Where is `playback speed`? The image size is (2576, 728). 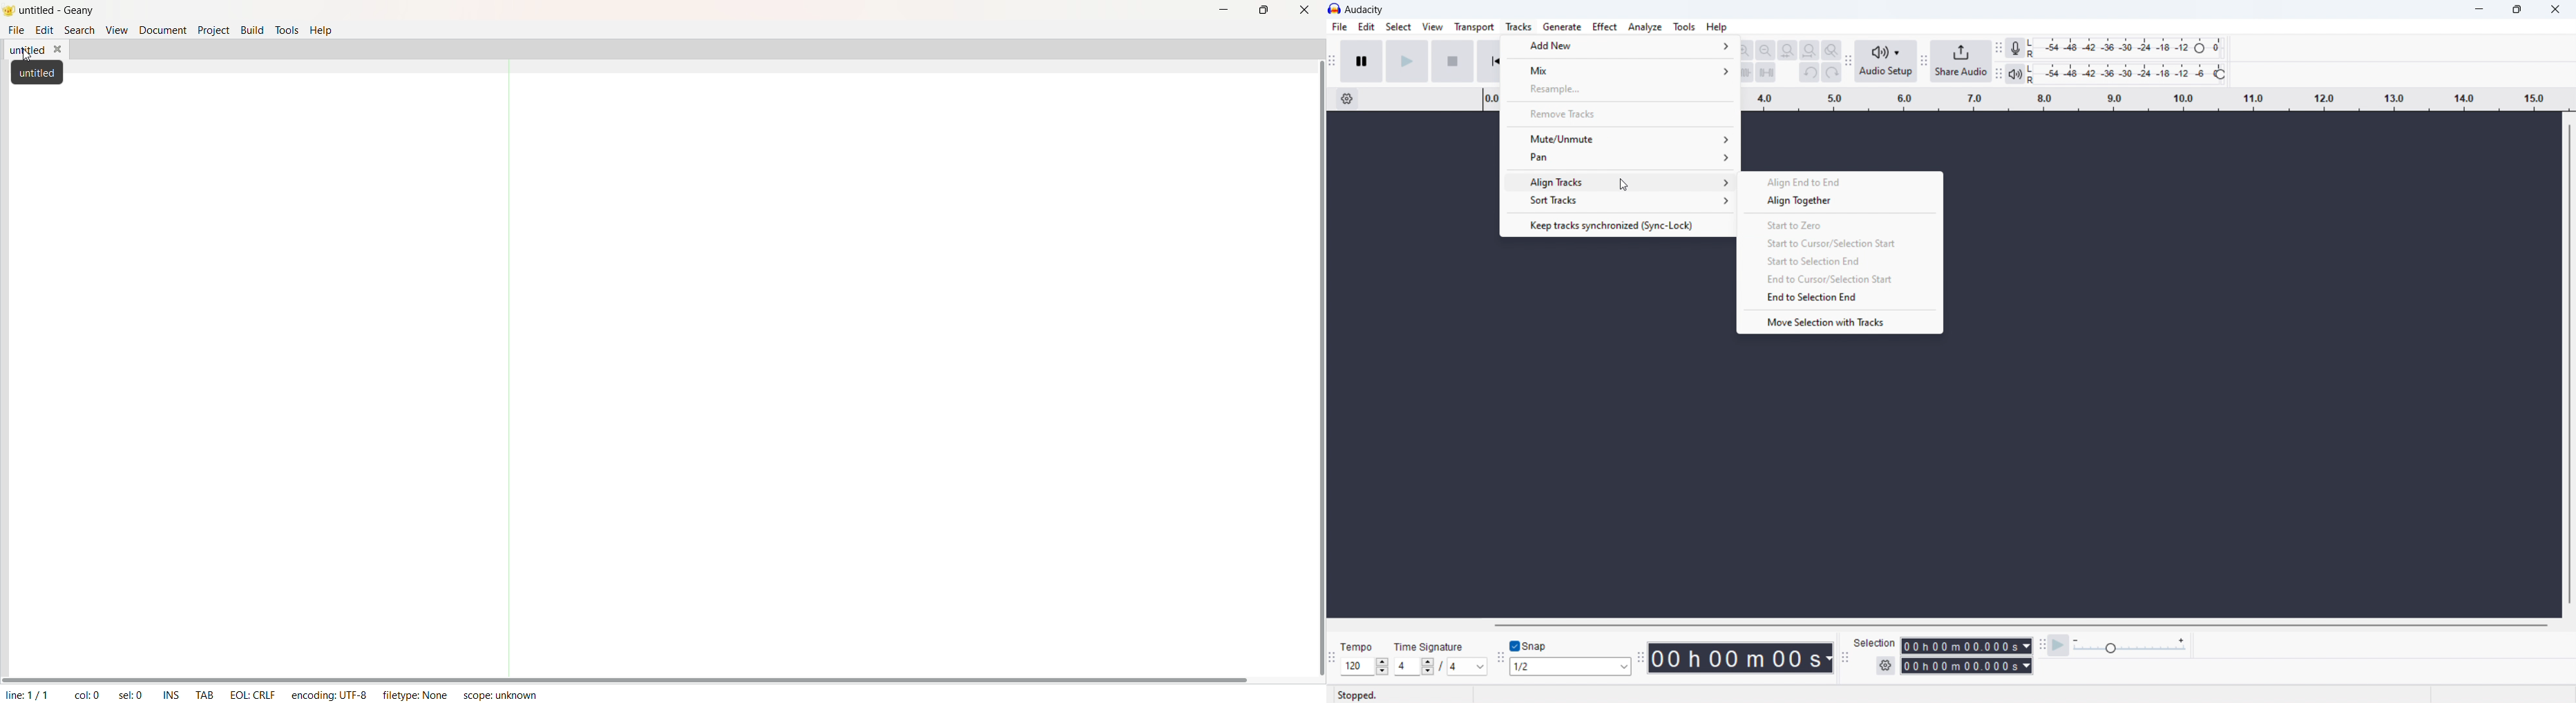 playback speed is located at coordinates (2131, 646).